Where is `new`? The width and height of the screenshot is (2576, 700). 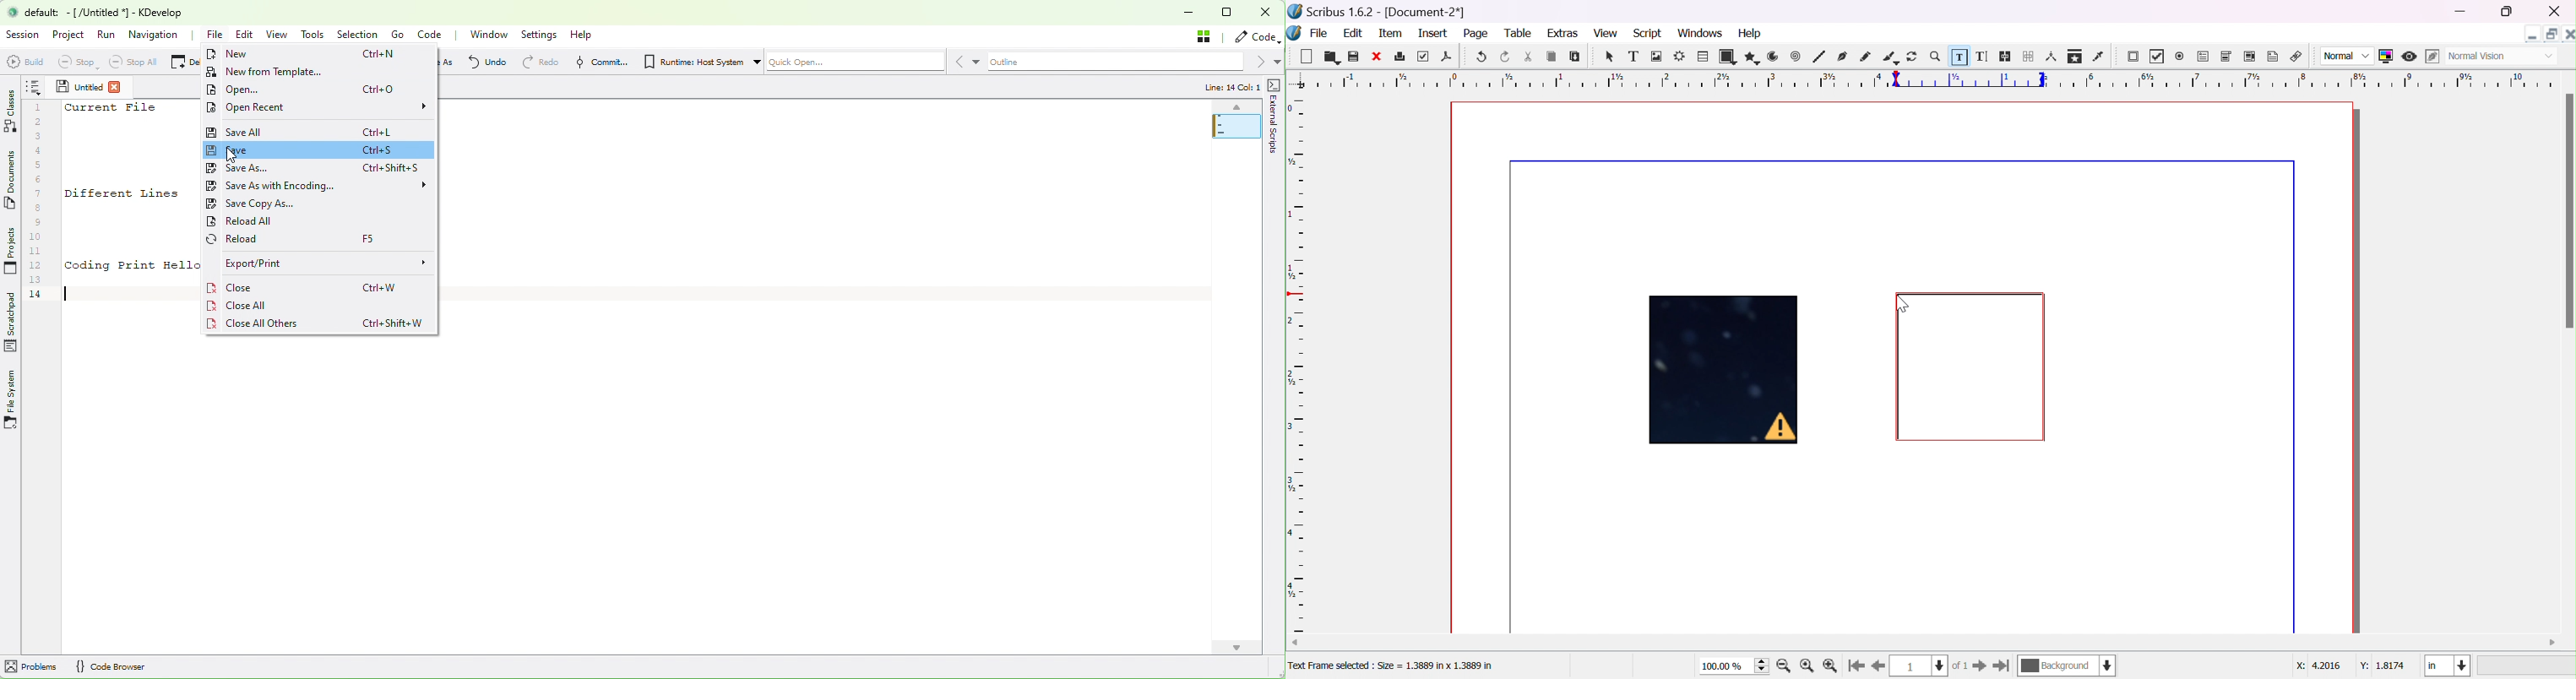
new is located at coordinates (1304, 55).